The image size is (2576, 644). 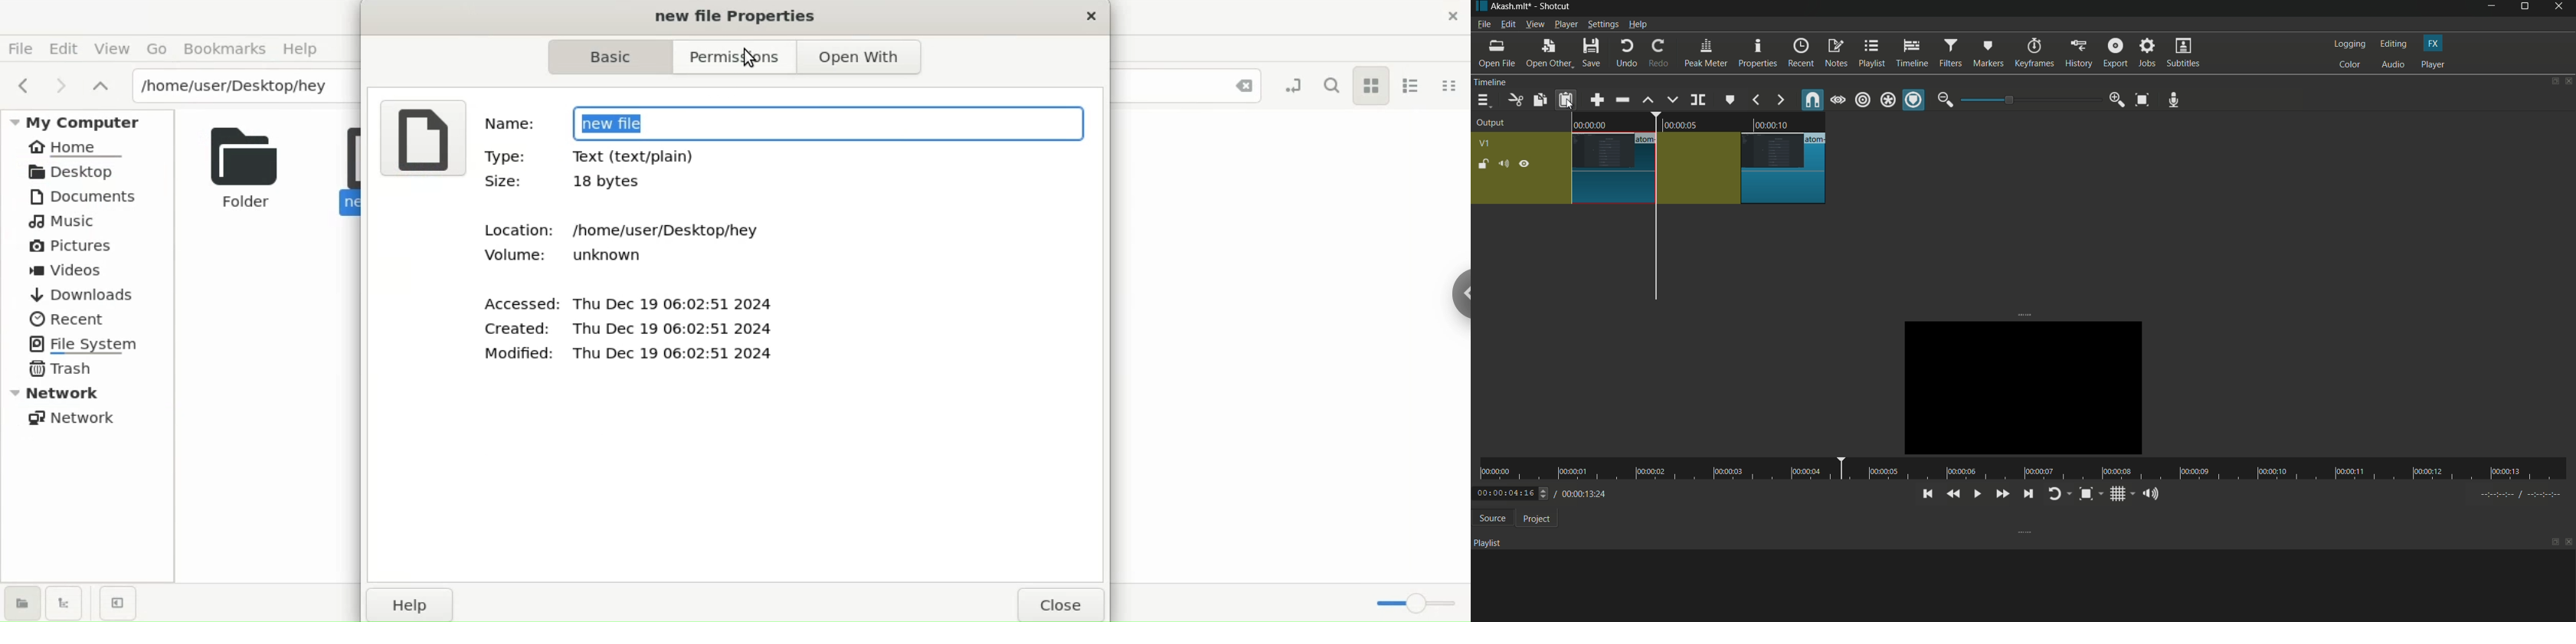 What do you see at coordinates (1614, 168) in the screenshot?
I see `video in timeline` at bounding box center [1614, 168].